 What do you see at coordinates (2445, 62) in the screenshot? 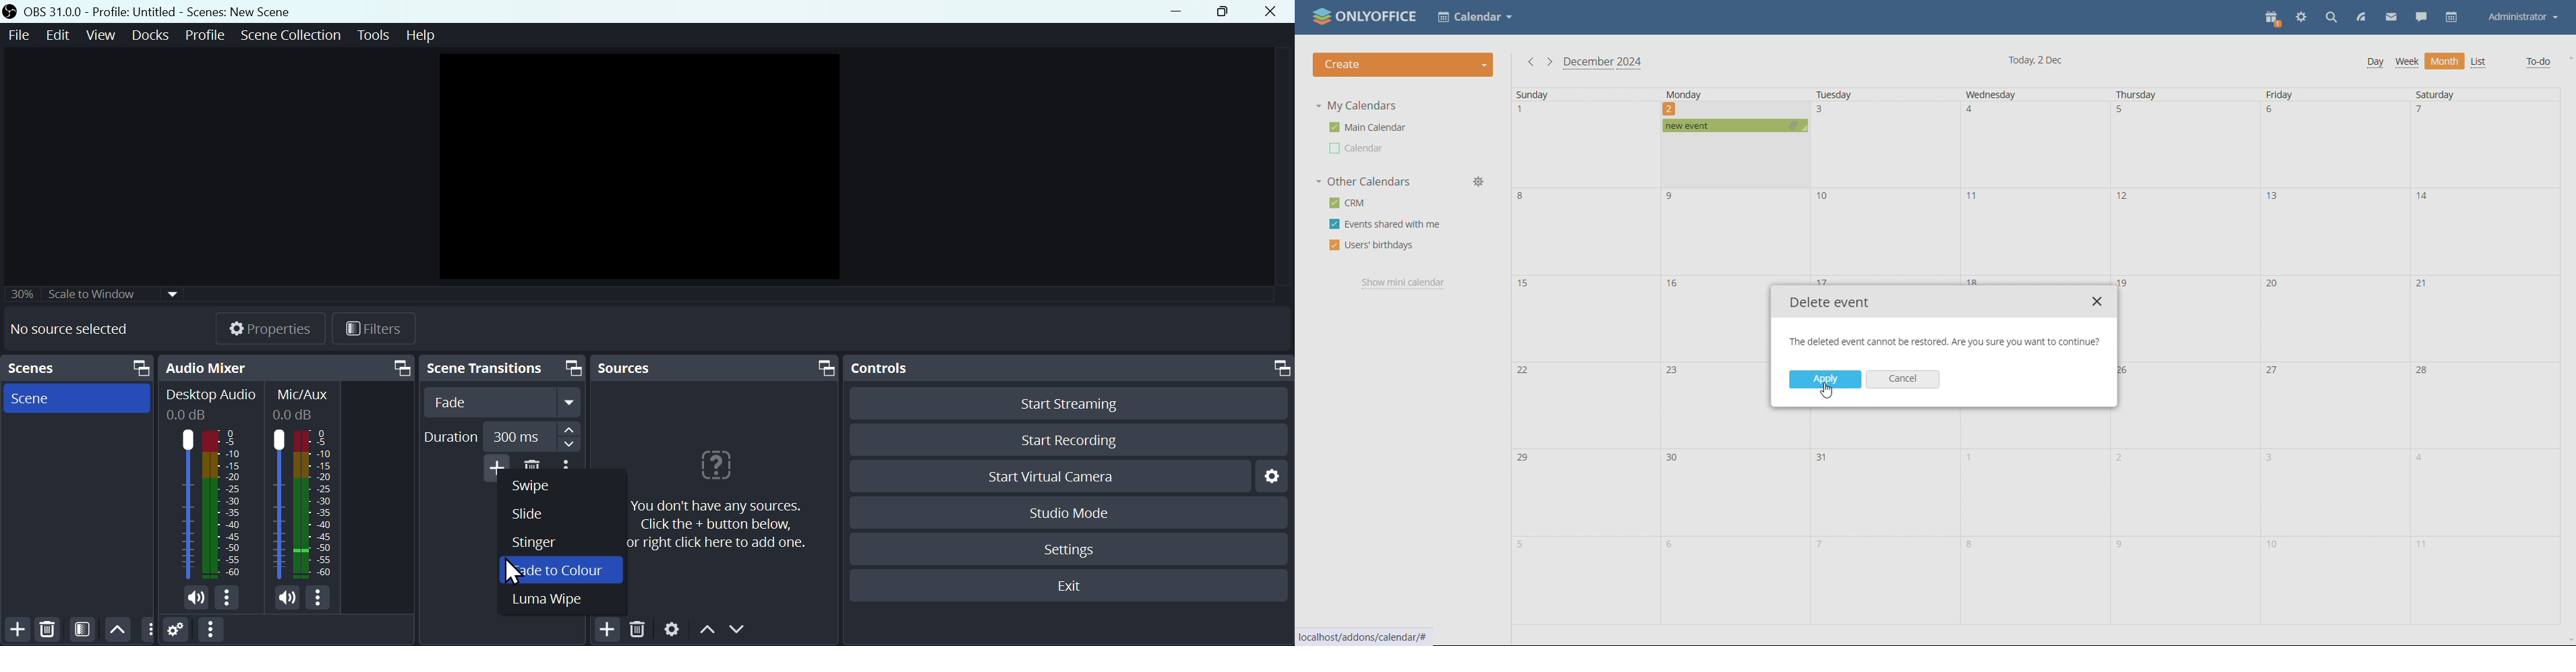
I see `Month` at bounding box center [2445, 62].